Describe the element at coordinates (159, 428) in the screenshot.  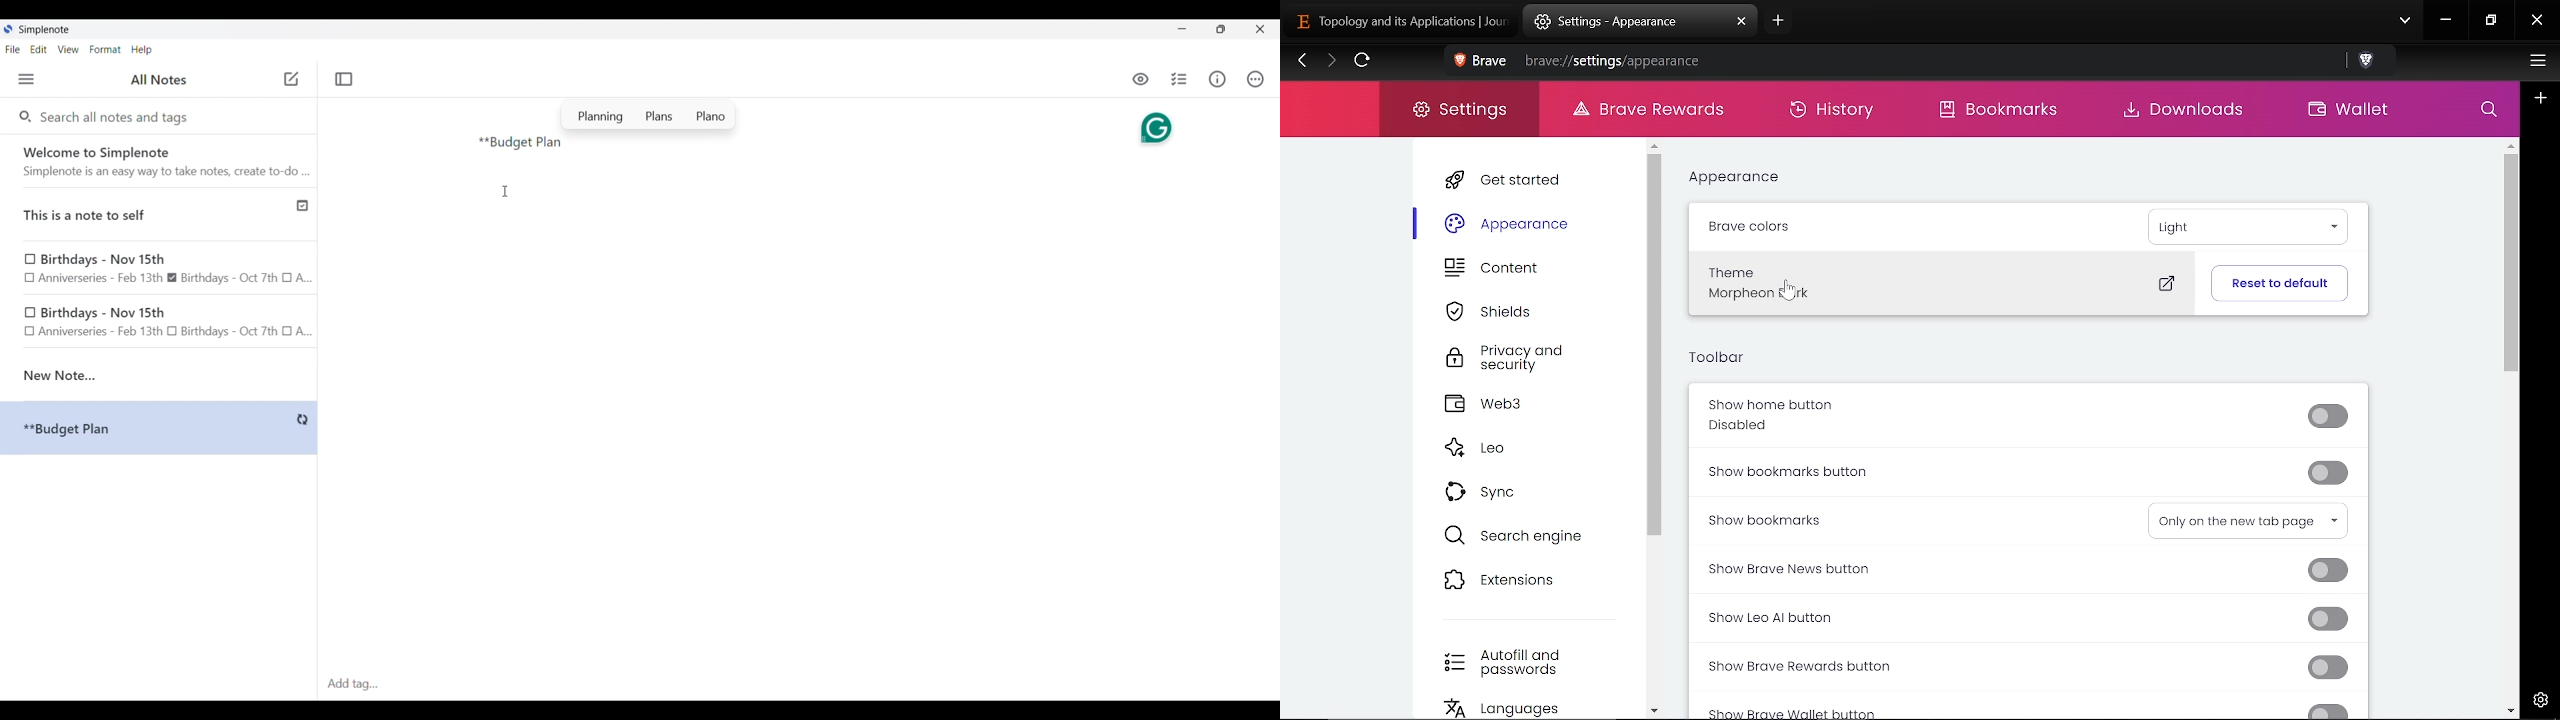
I see `Note text changed` at that location.